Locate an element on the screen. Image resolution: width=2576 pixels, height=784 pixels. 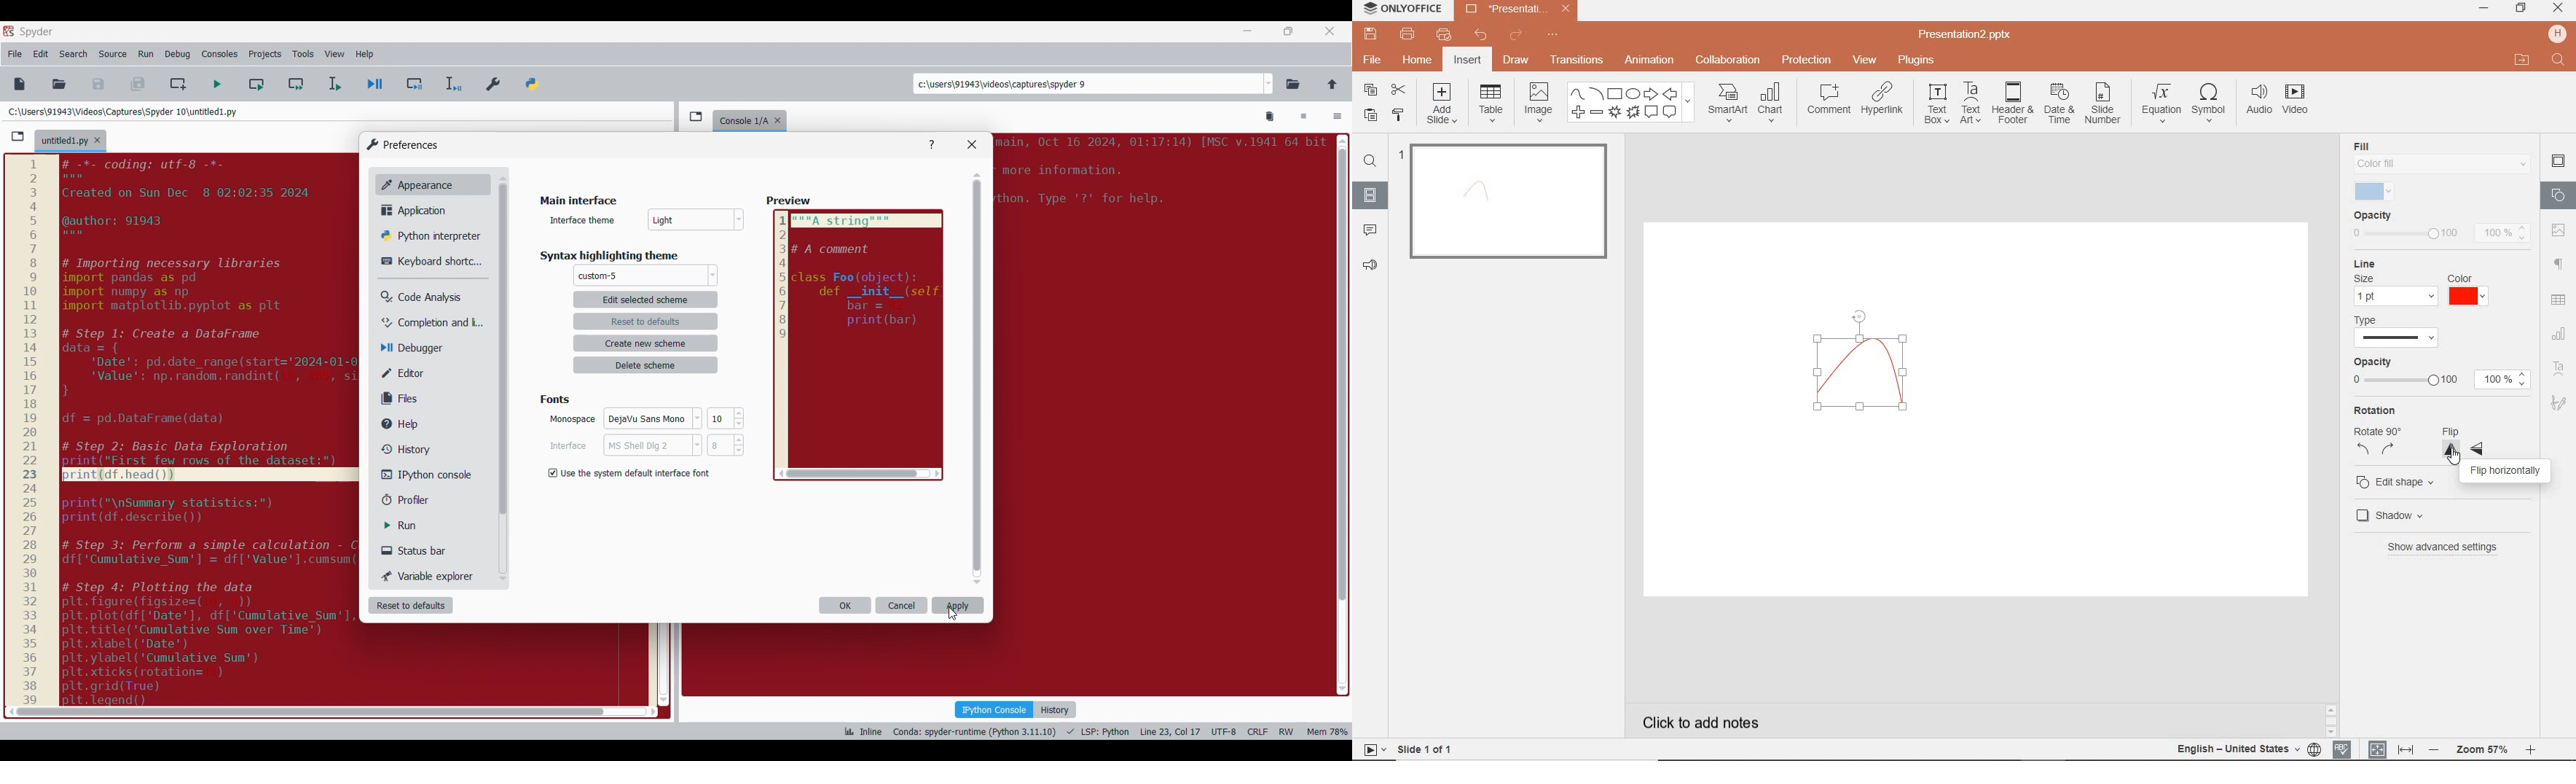
DATE & TIME is located at coordinates (2059, 106).